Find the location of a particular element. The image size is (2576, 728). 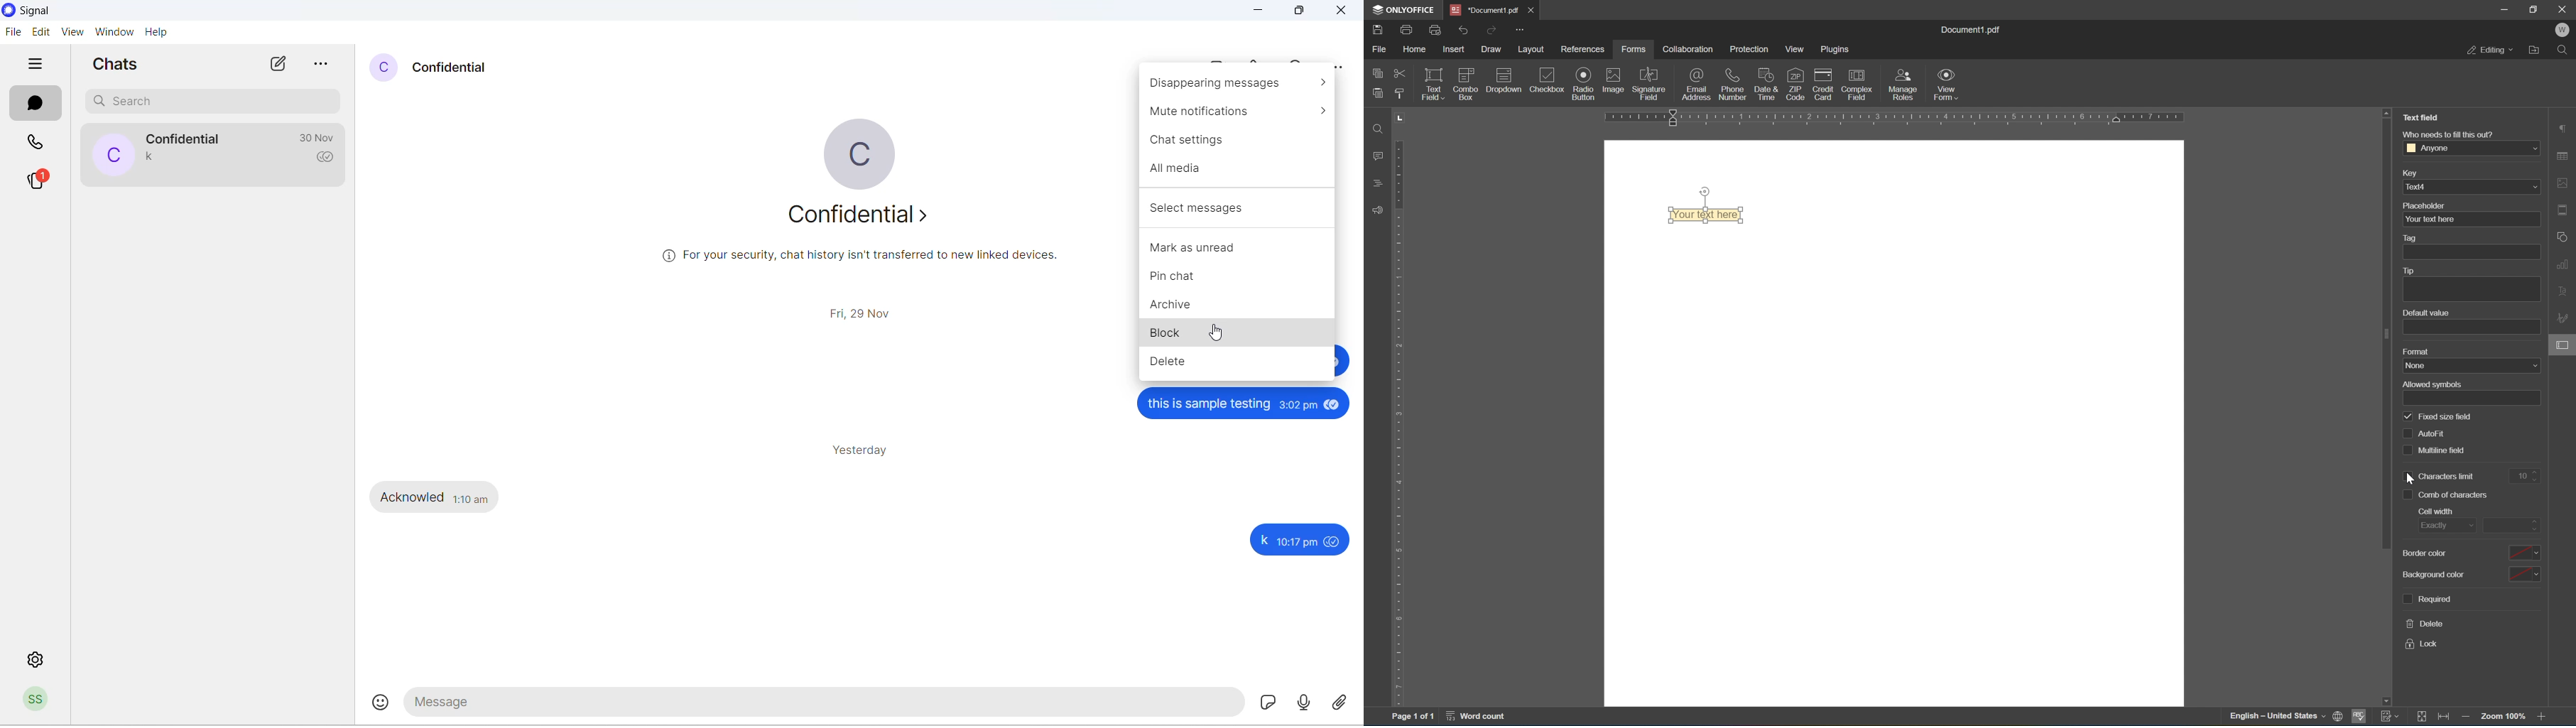

combo box is located at coordinates (1468, 78).